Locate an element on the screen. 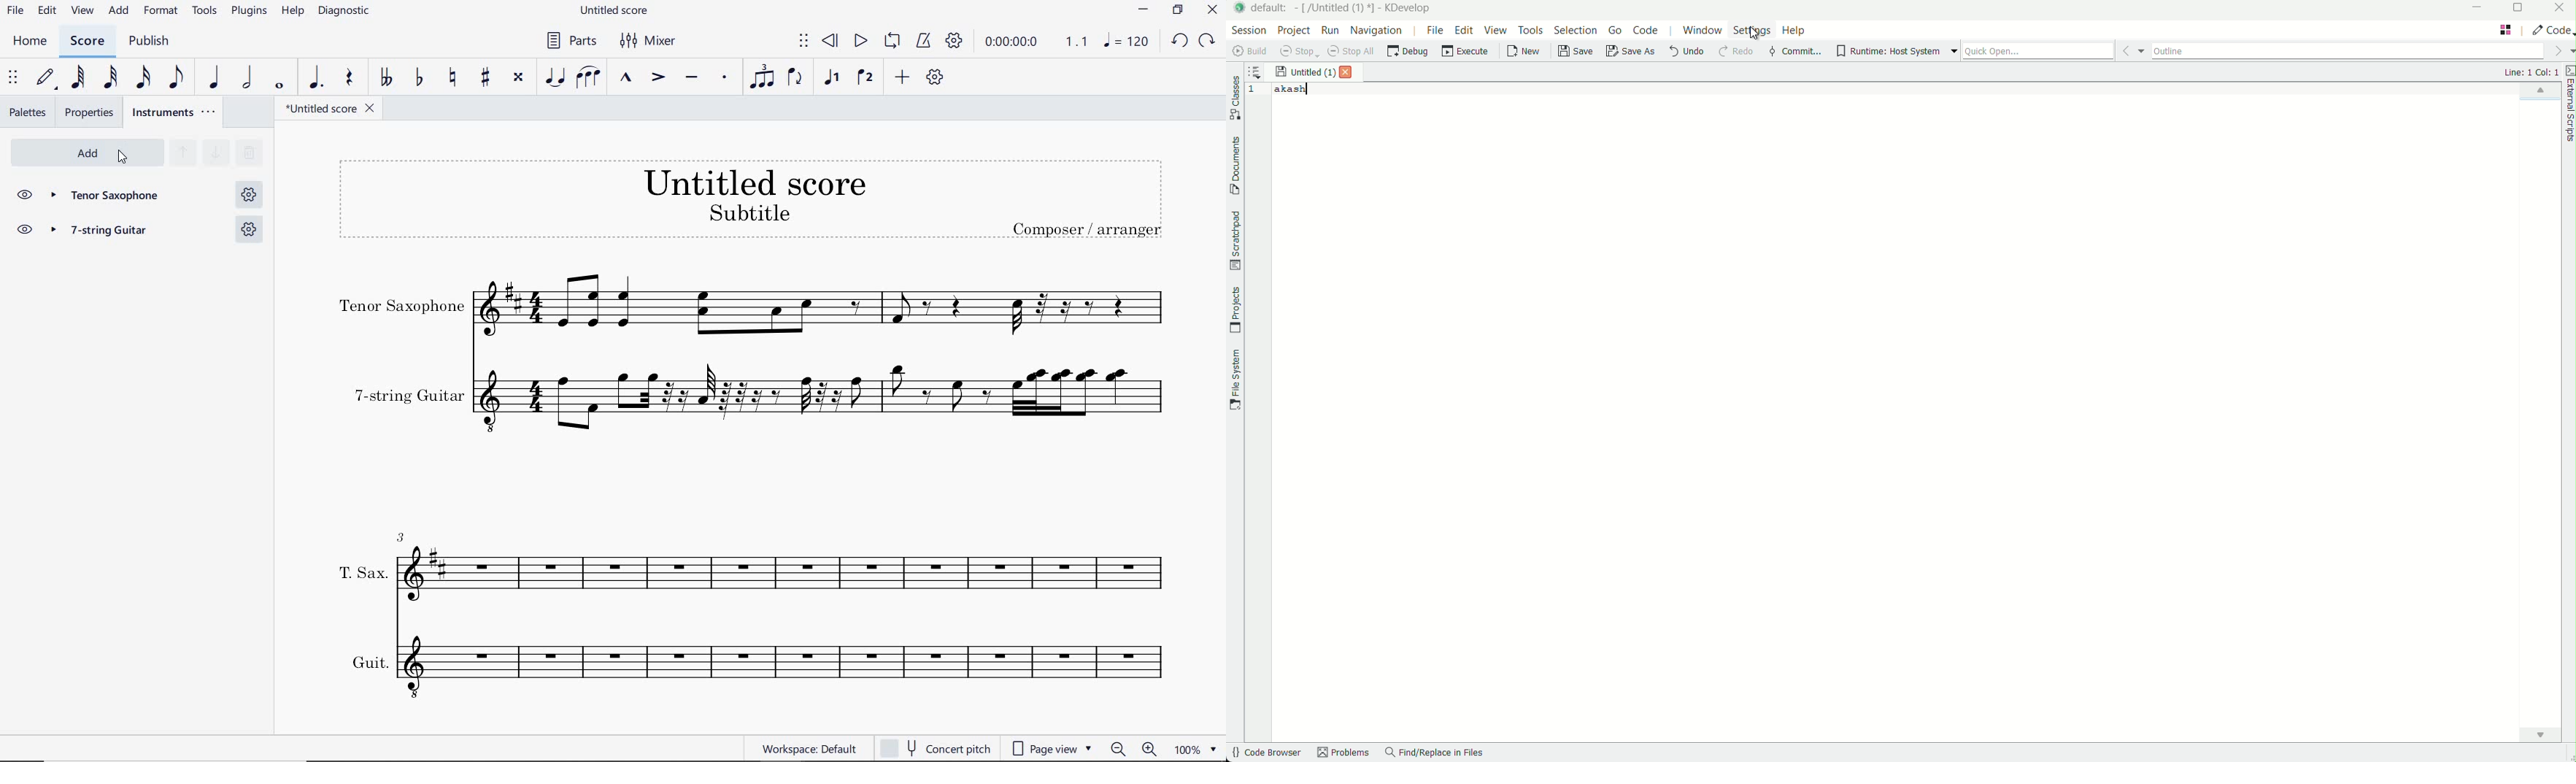 Image resolution: width=2576 pixels, height=784 pixels. 32ND NOTE is located at coordinates (112, 77).